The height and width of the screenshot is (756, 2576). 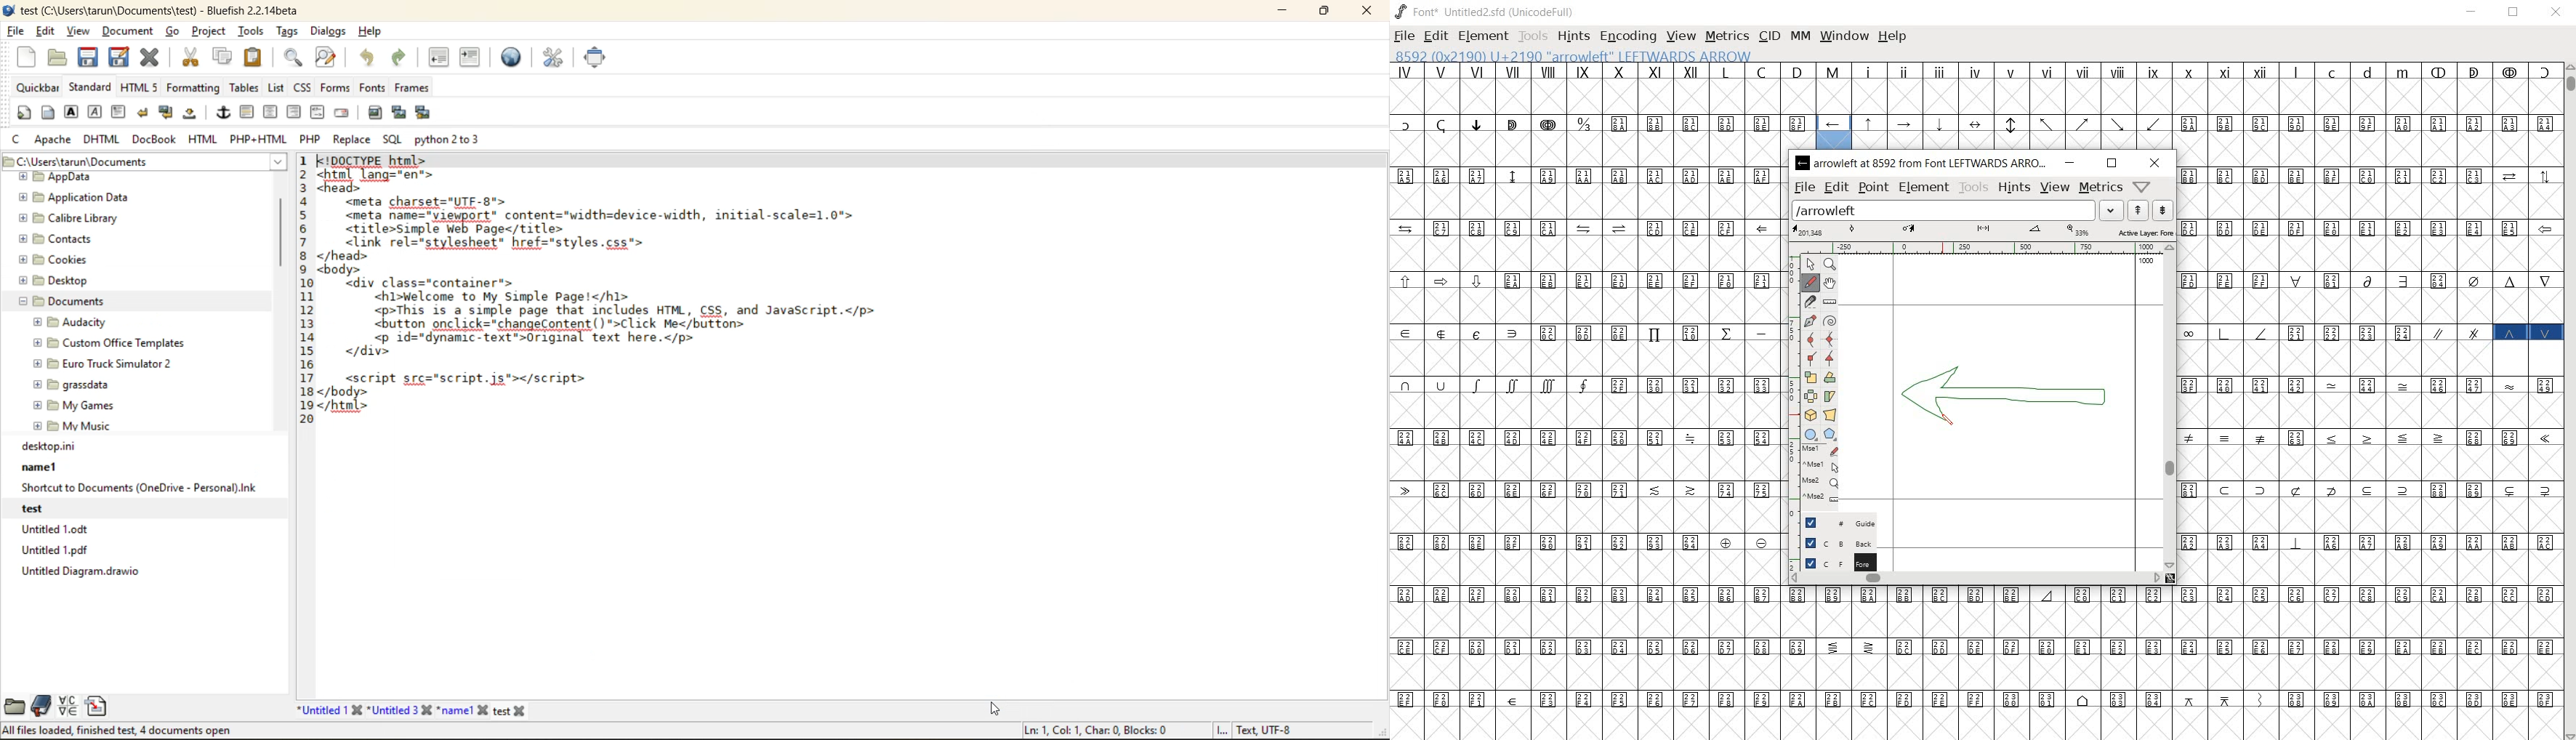 I want to click on Help/Window, so click(x=2144, y=187).